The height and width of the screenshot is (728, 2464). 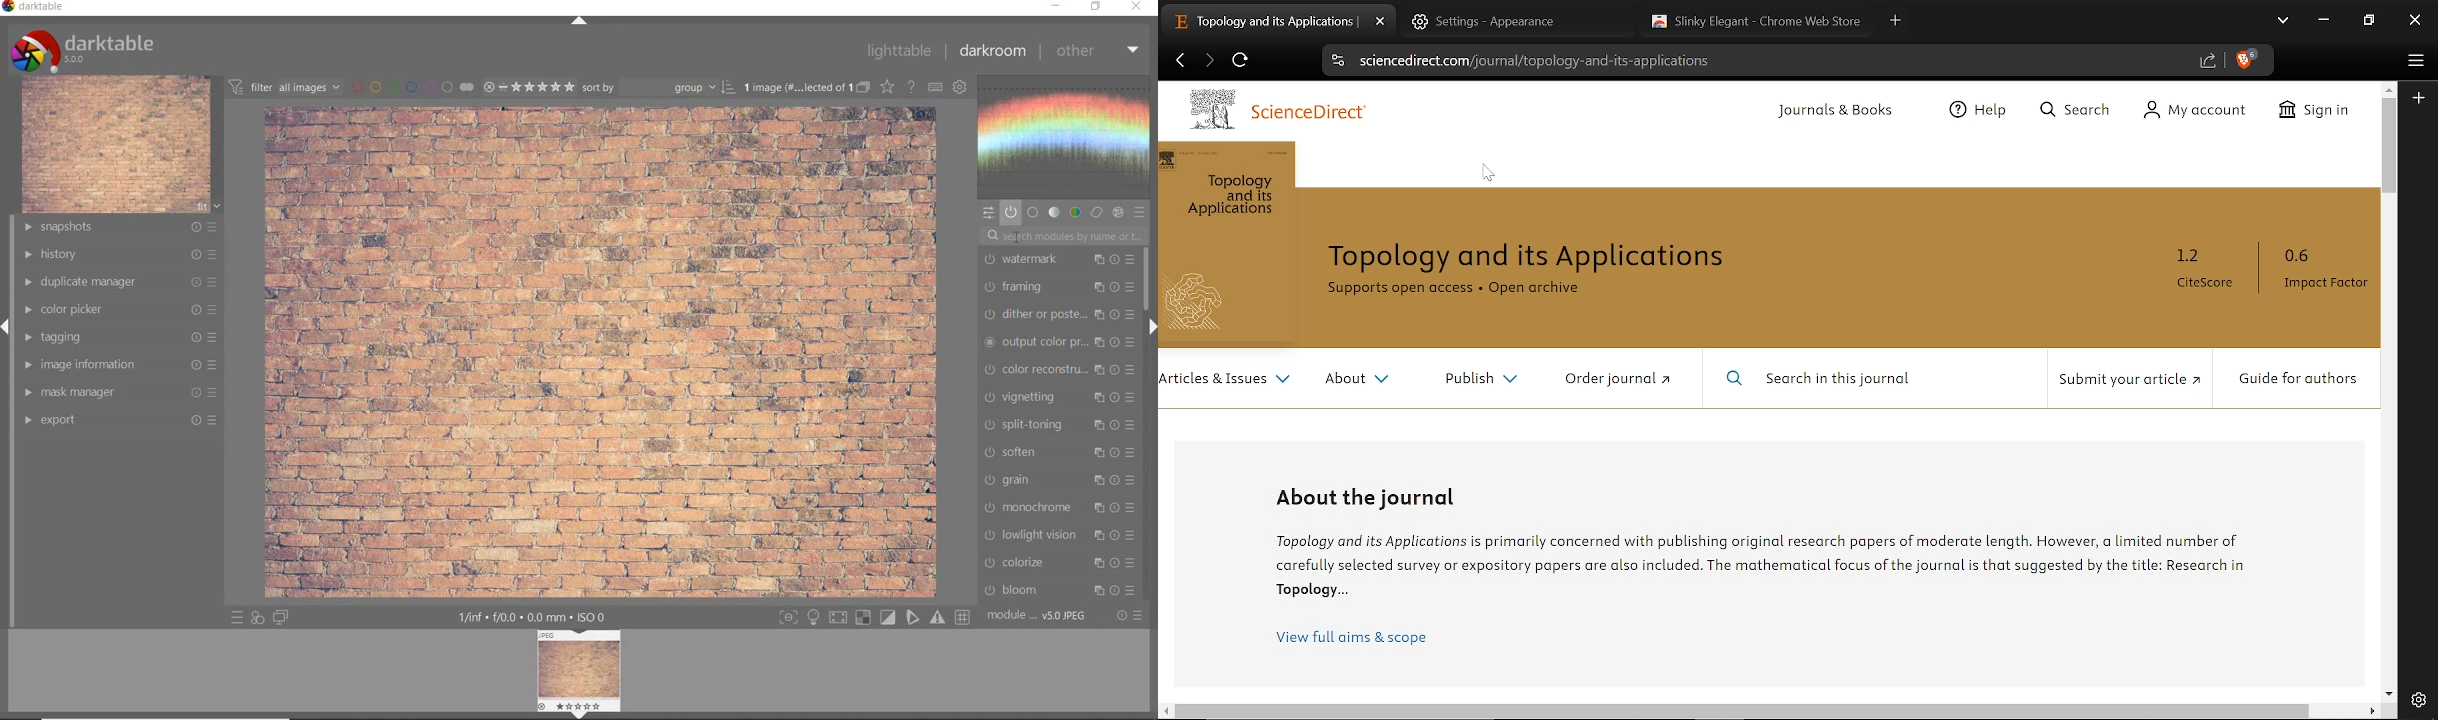 I want to click on display a second darkroom image widow, so click(x=282, y=617).